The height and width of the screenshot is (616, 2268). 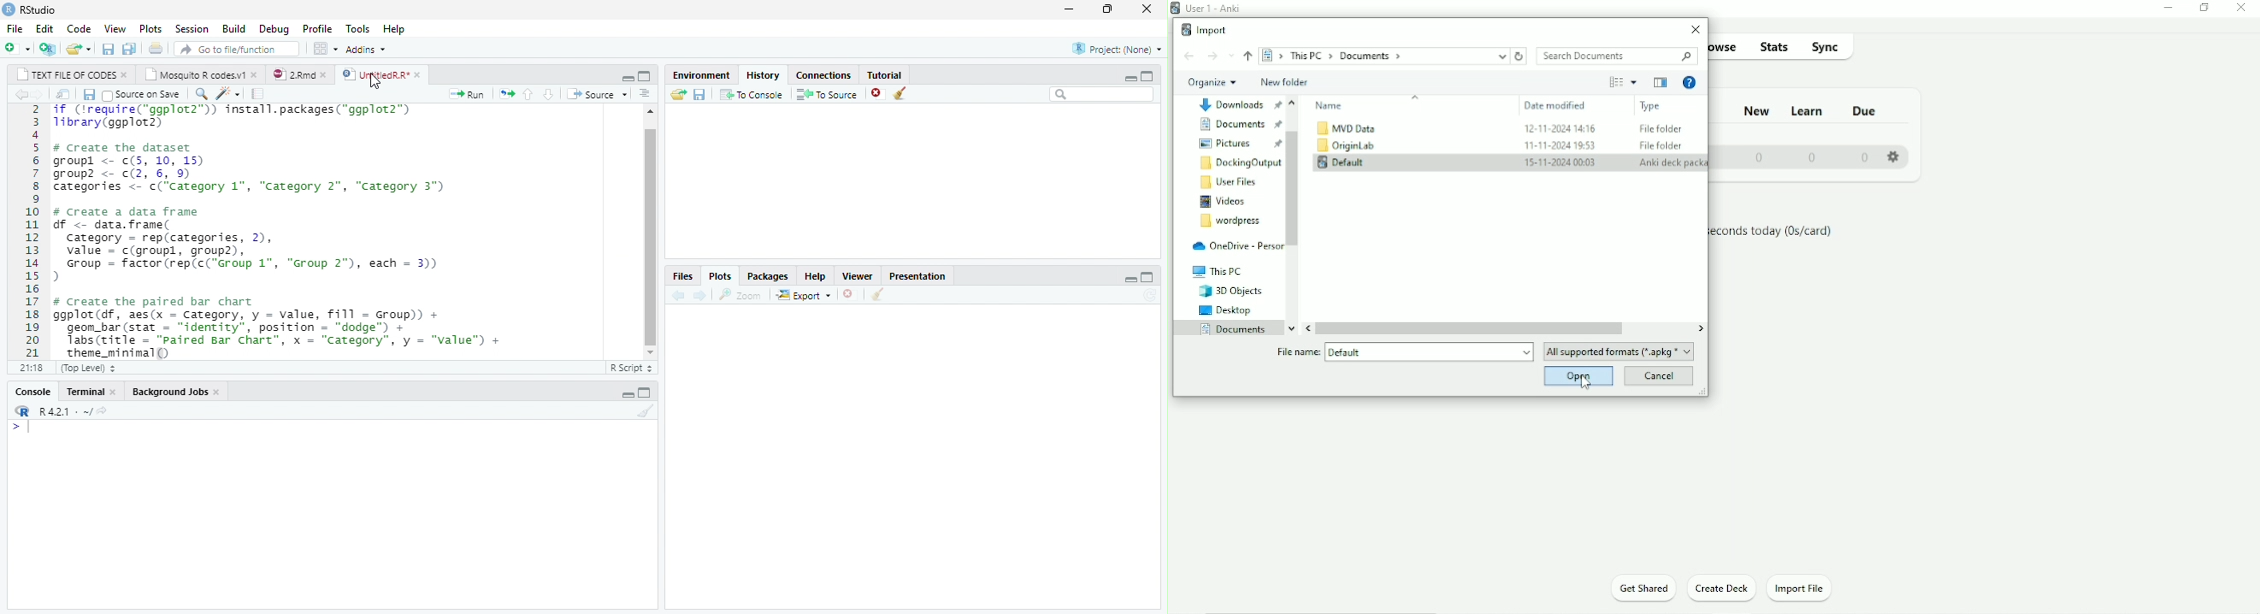 What do you see at coordinates (42, 28) in the screenshot?
I see `edit` at bounding box center [42, 28].